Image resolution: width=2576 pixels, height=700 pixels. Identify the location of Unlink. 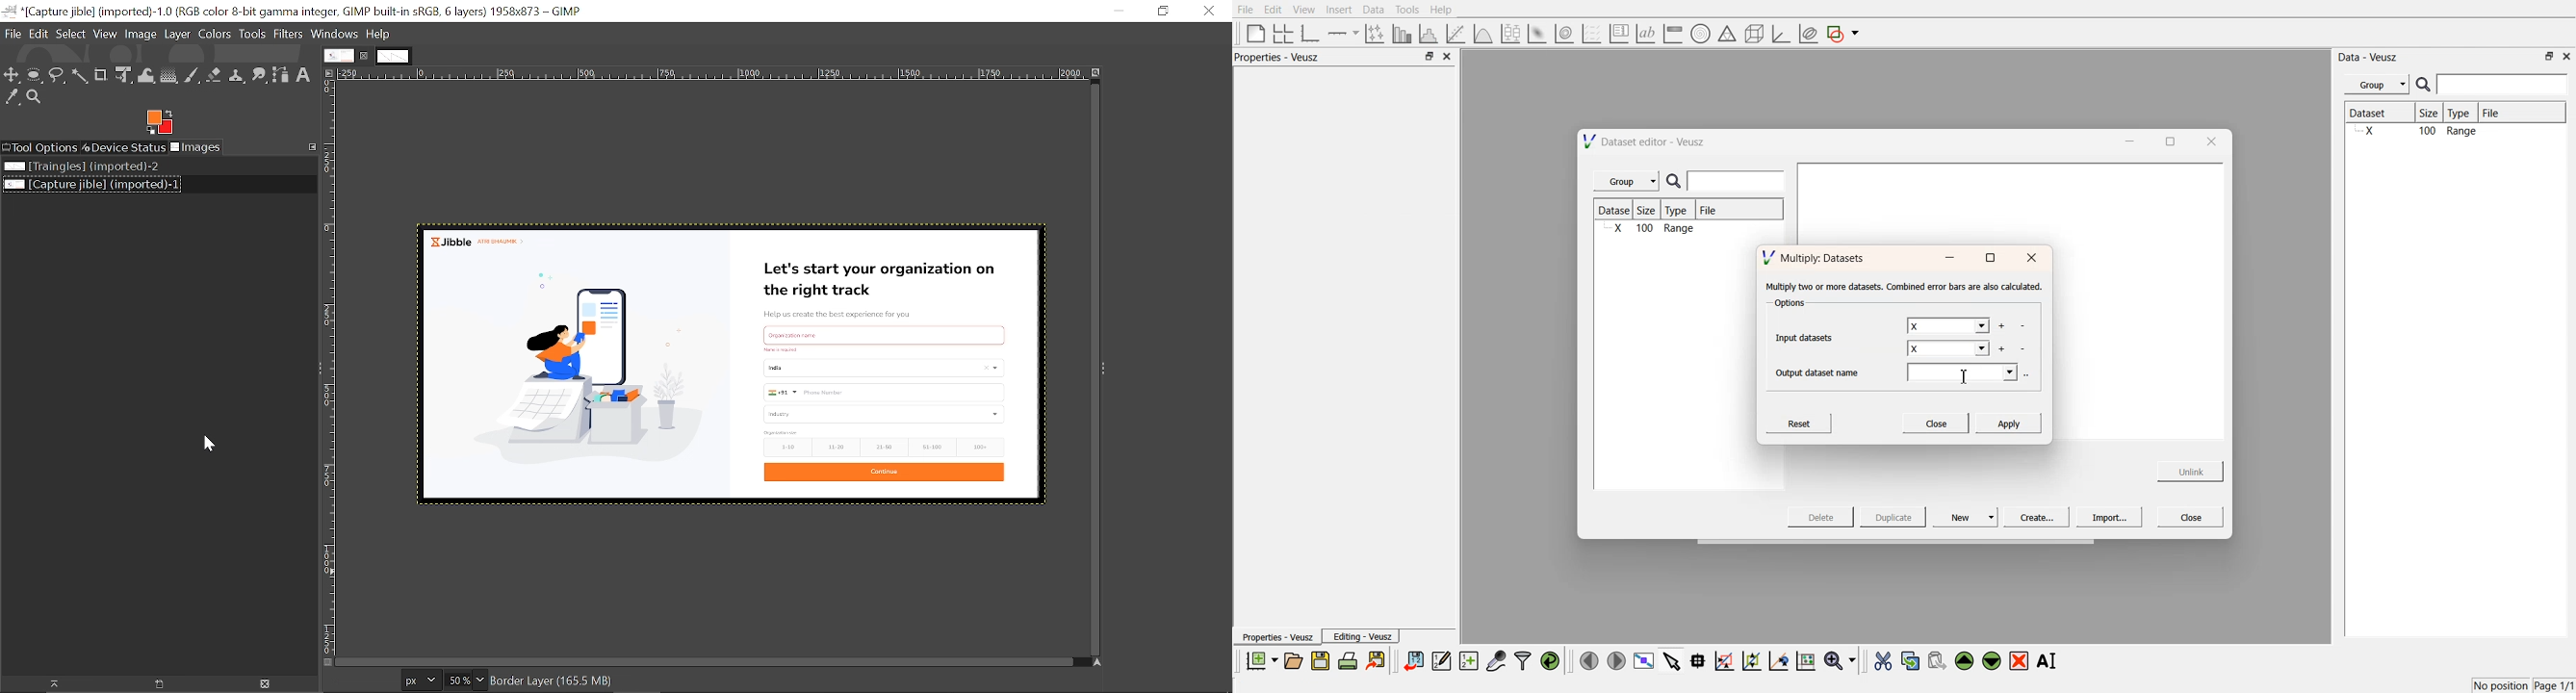
(2191, 470).